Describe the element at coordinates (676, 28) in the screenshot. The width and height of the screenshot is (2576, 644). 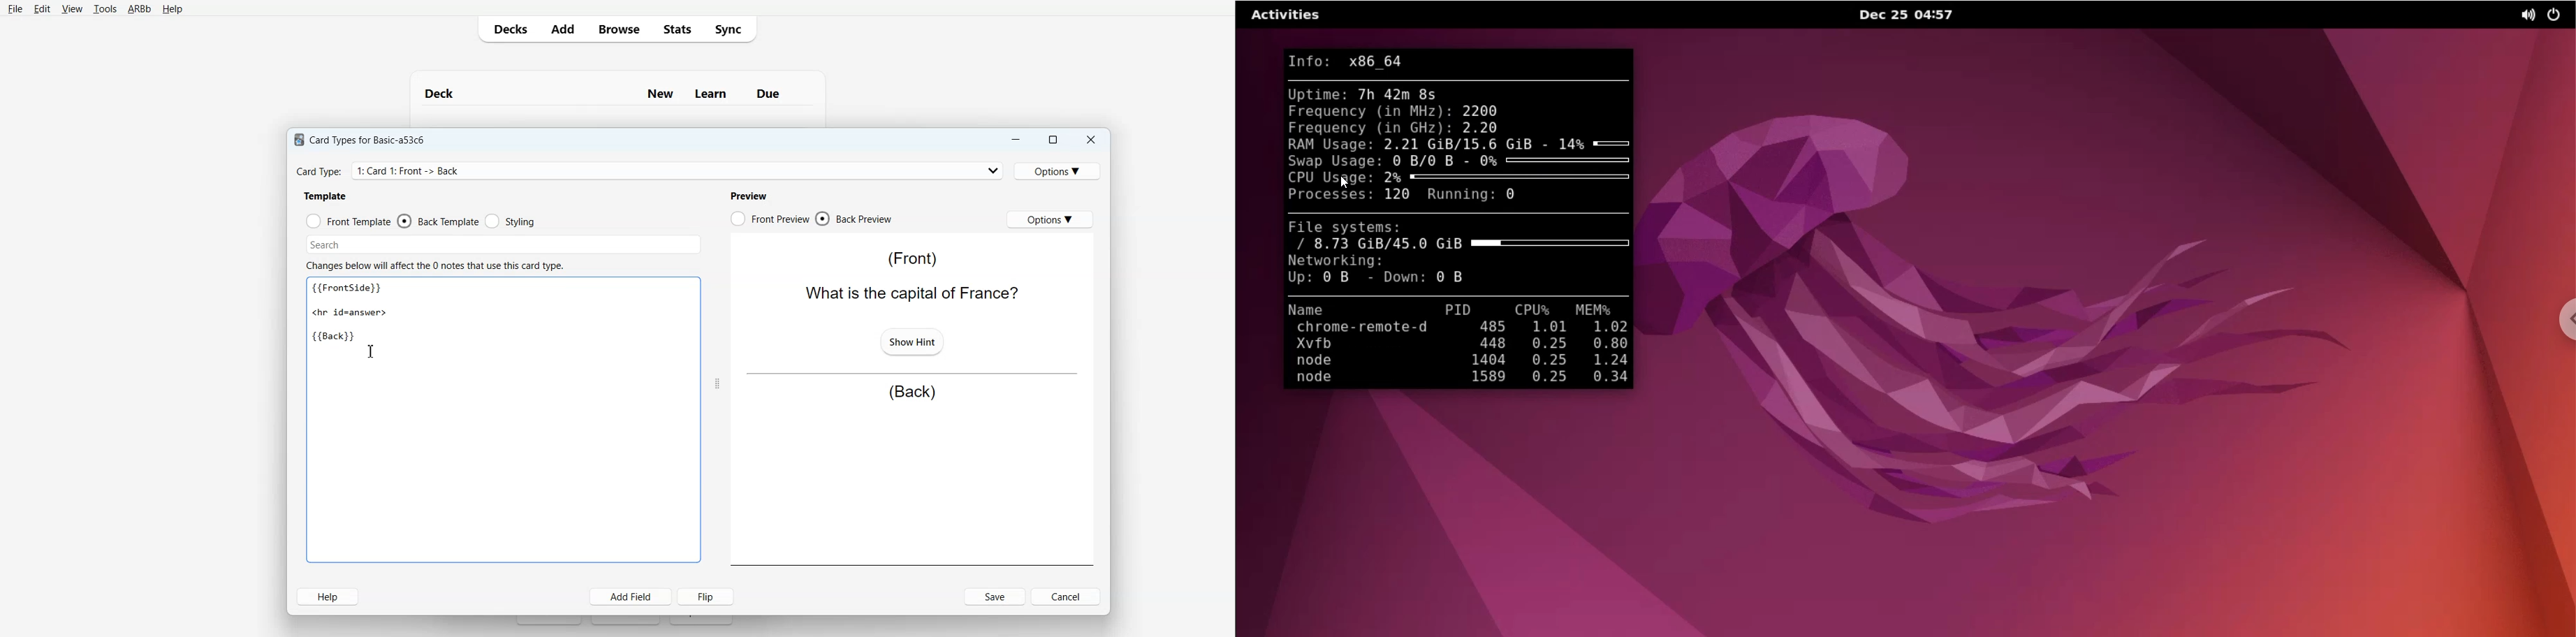
I see `Stats` at that location.